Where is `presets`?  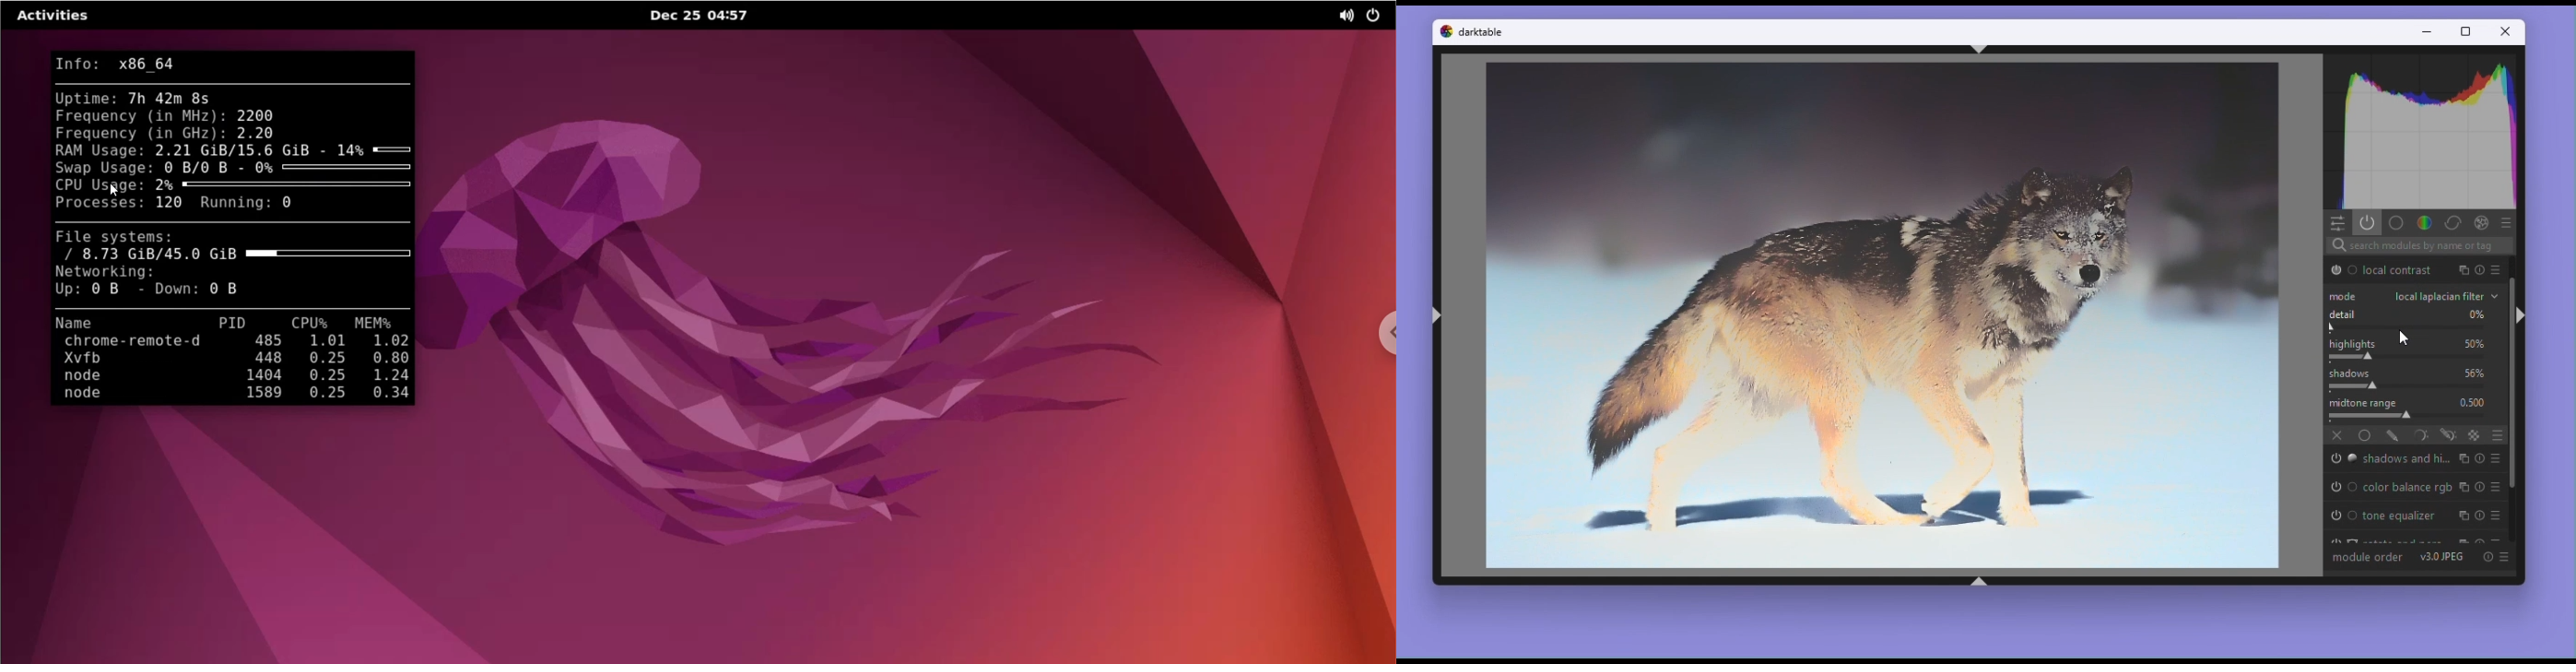
presets is located at coordinates (2482, 272).